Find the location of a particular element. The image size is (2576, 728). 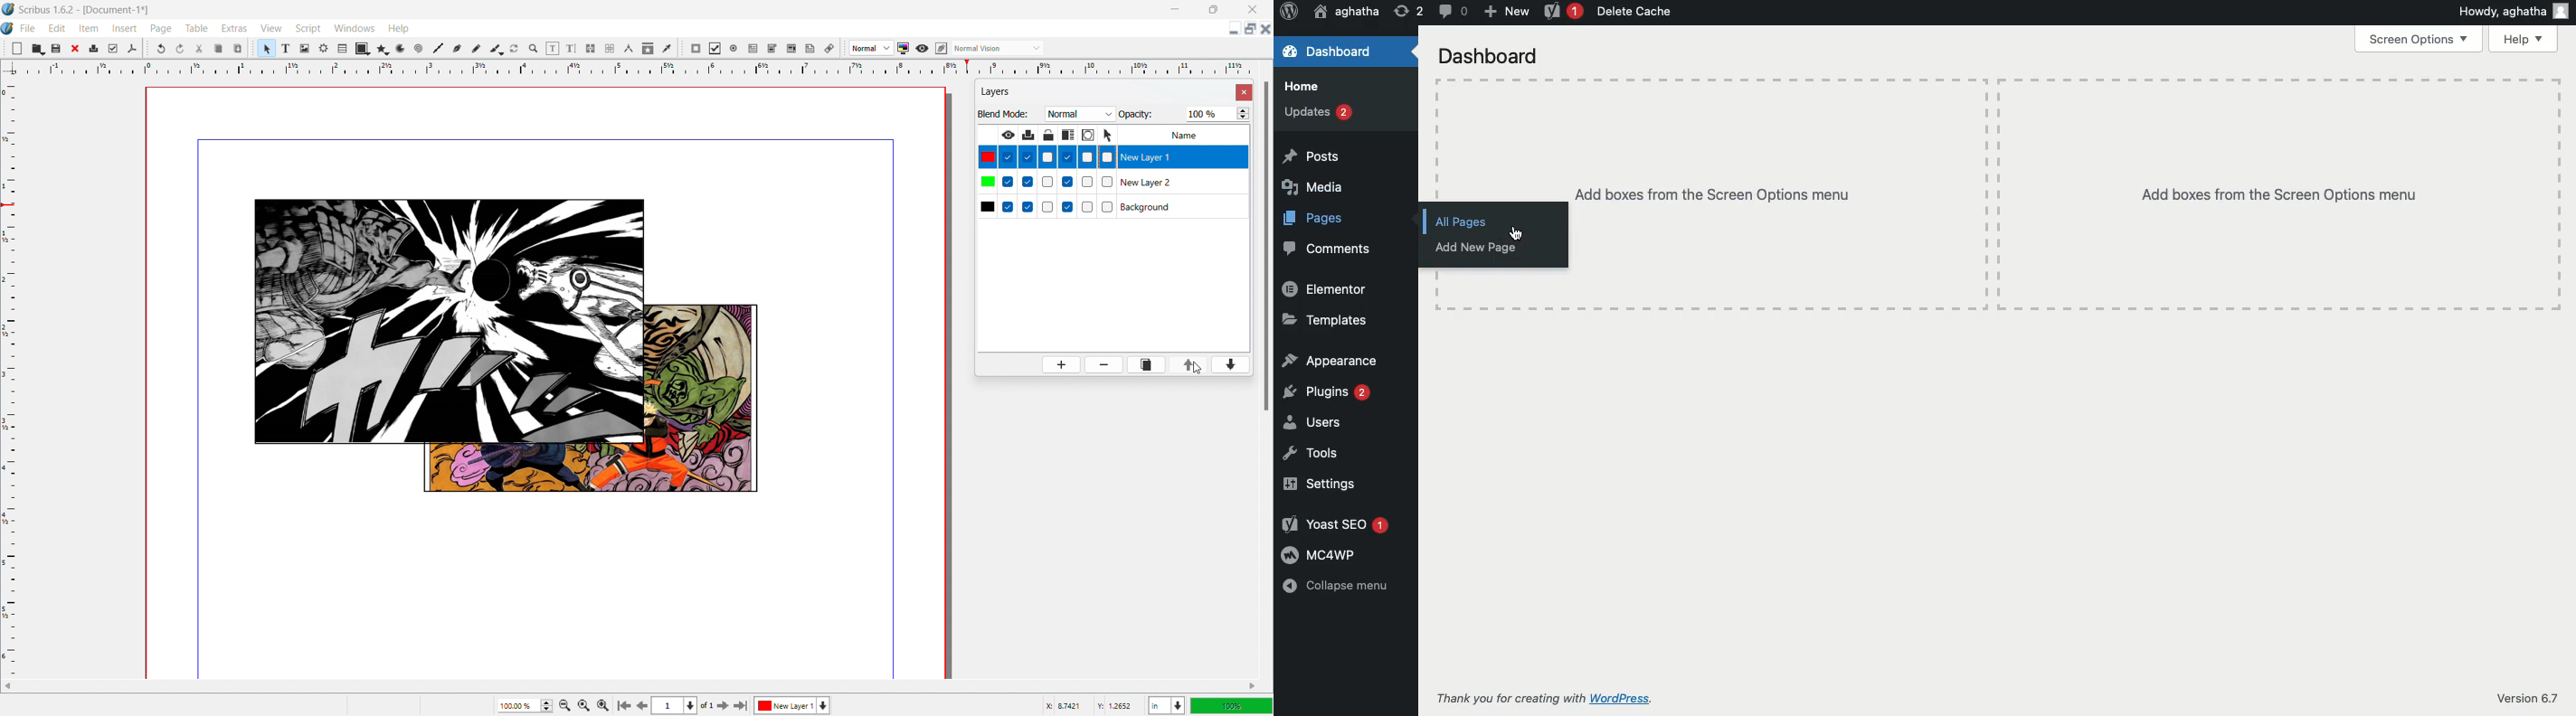

open is located at coordinates (38, 48).